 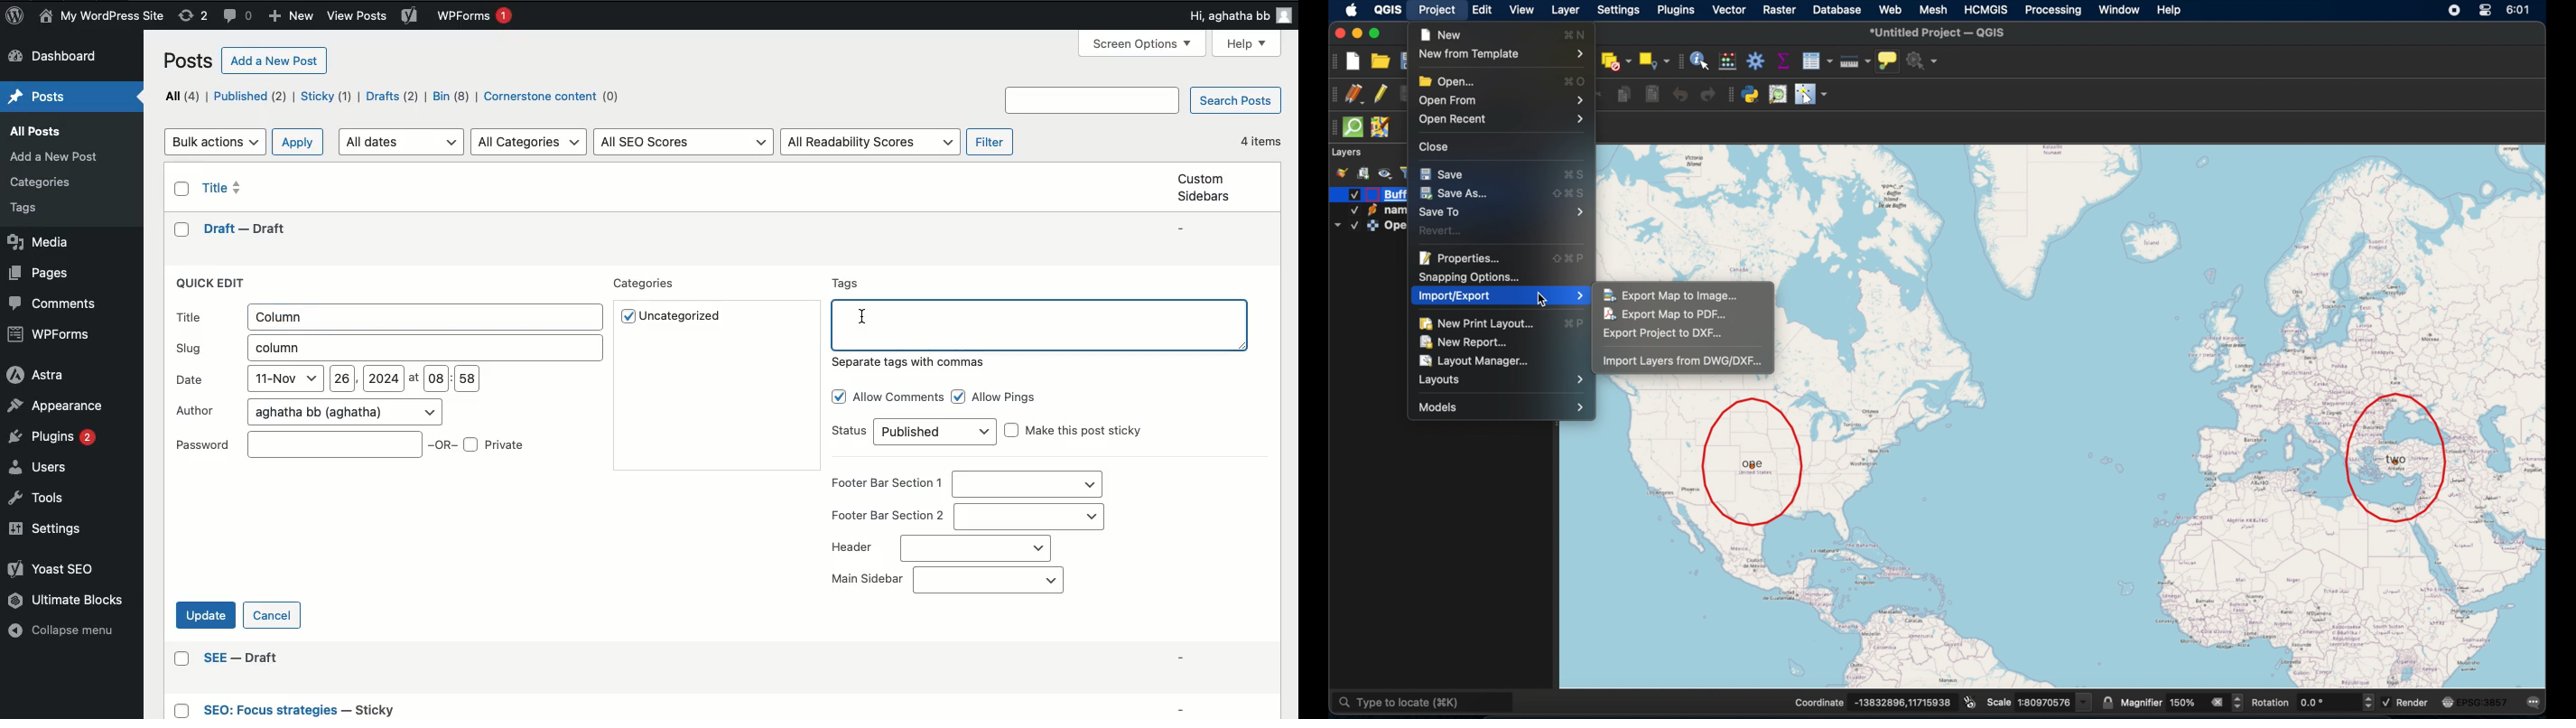 What do you see at coordinates (1780, 9) in the screenshot?
I see `raster` at bounding box center [1780, 9].